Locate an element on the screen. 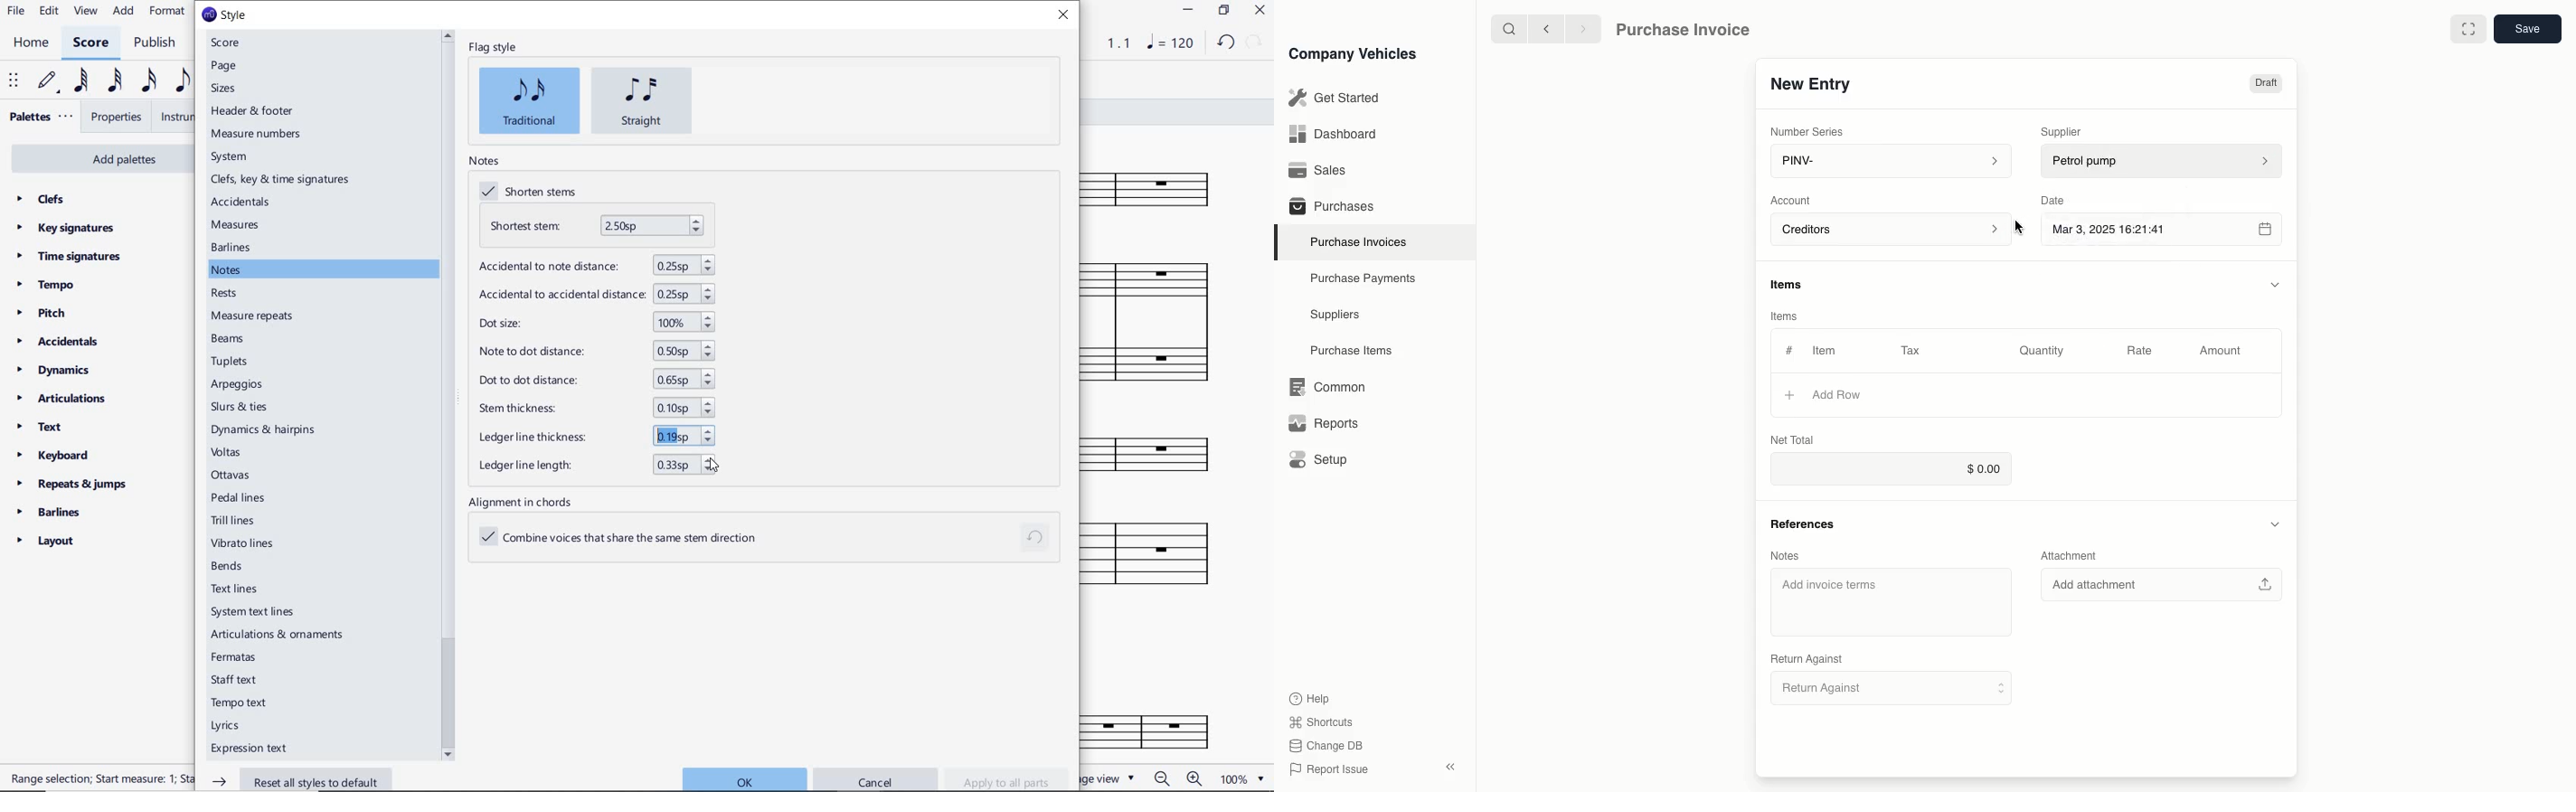 The width and height of the screenshot is (2576, 812). key signatures is located at coordinates (65, 228).